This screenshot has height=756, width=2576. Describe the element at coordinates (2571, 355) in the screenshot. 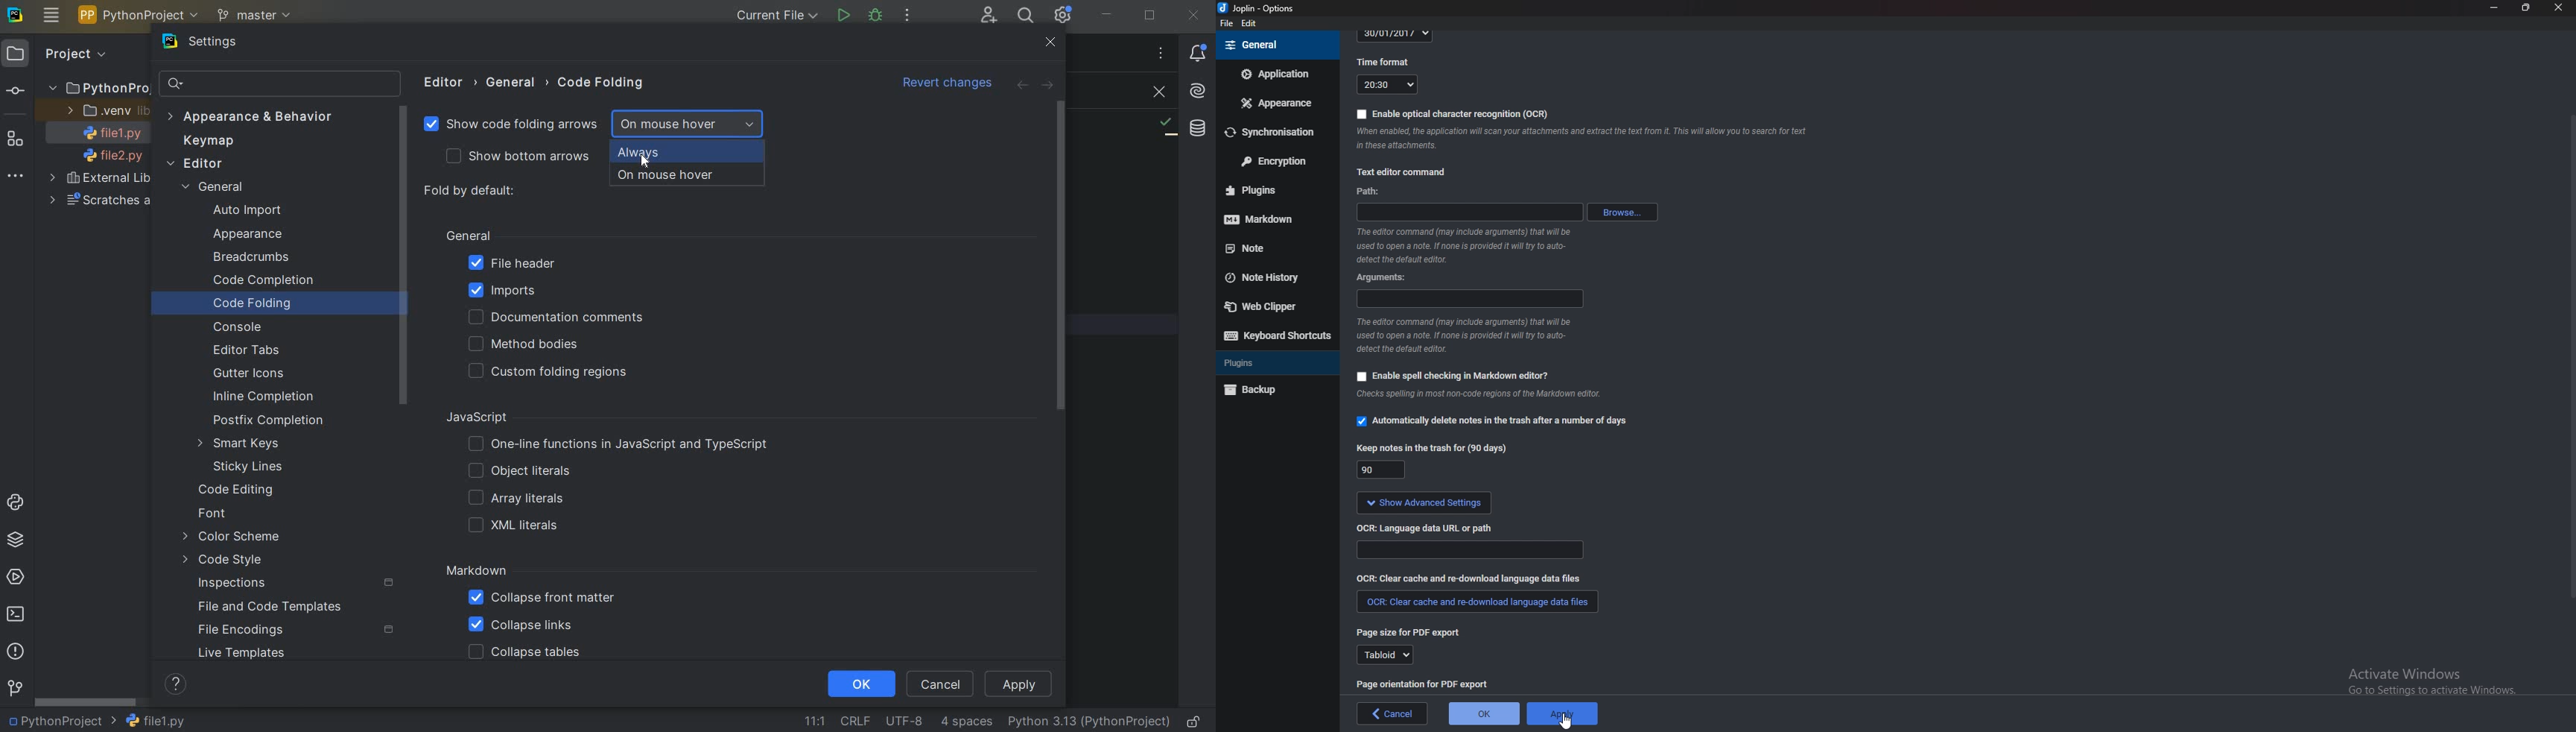

I see `scroll bar` at that location.